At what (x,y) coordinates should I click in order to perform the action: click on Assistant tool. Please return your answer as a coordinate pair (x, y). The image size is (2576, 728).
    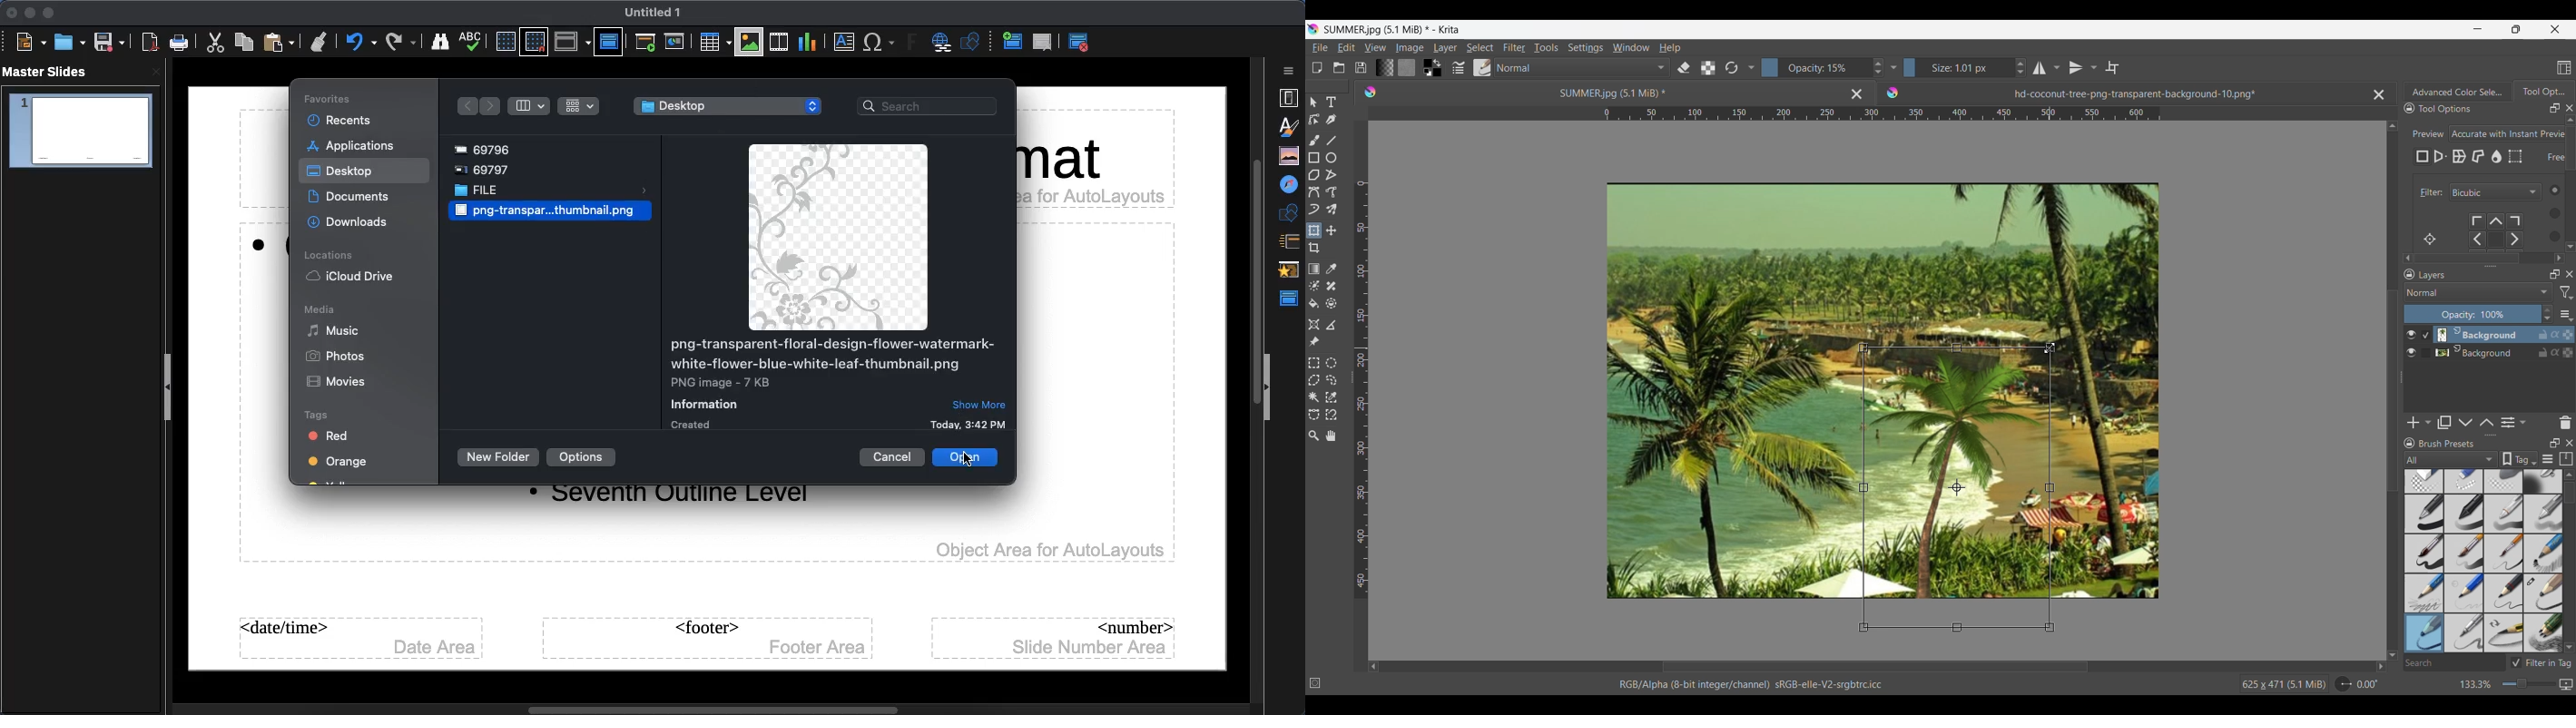
    Looking at the image, I should click on (1314, 324).